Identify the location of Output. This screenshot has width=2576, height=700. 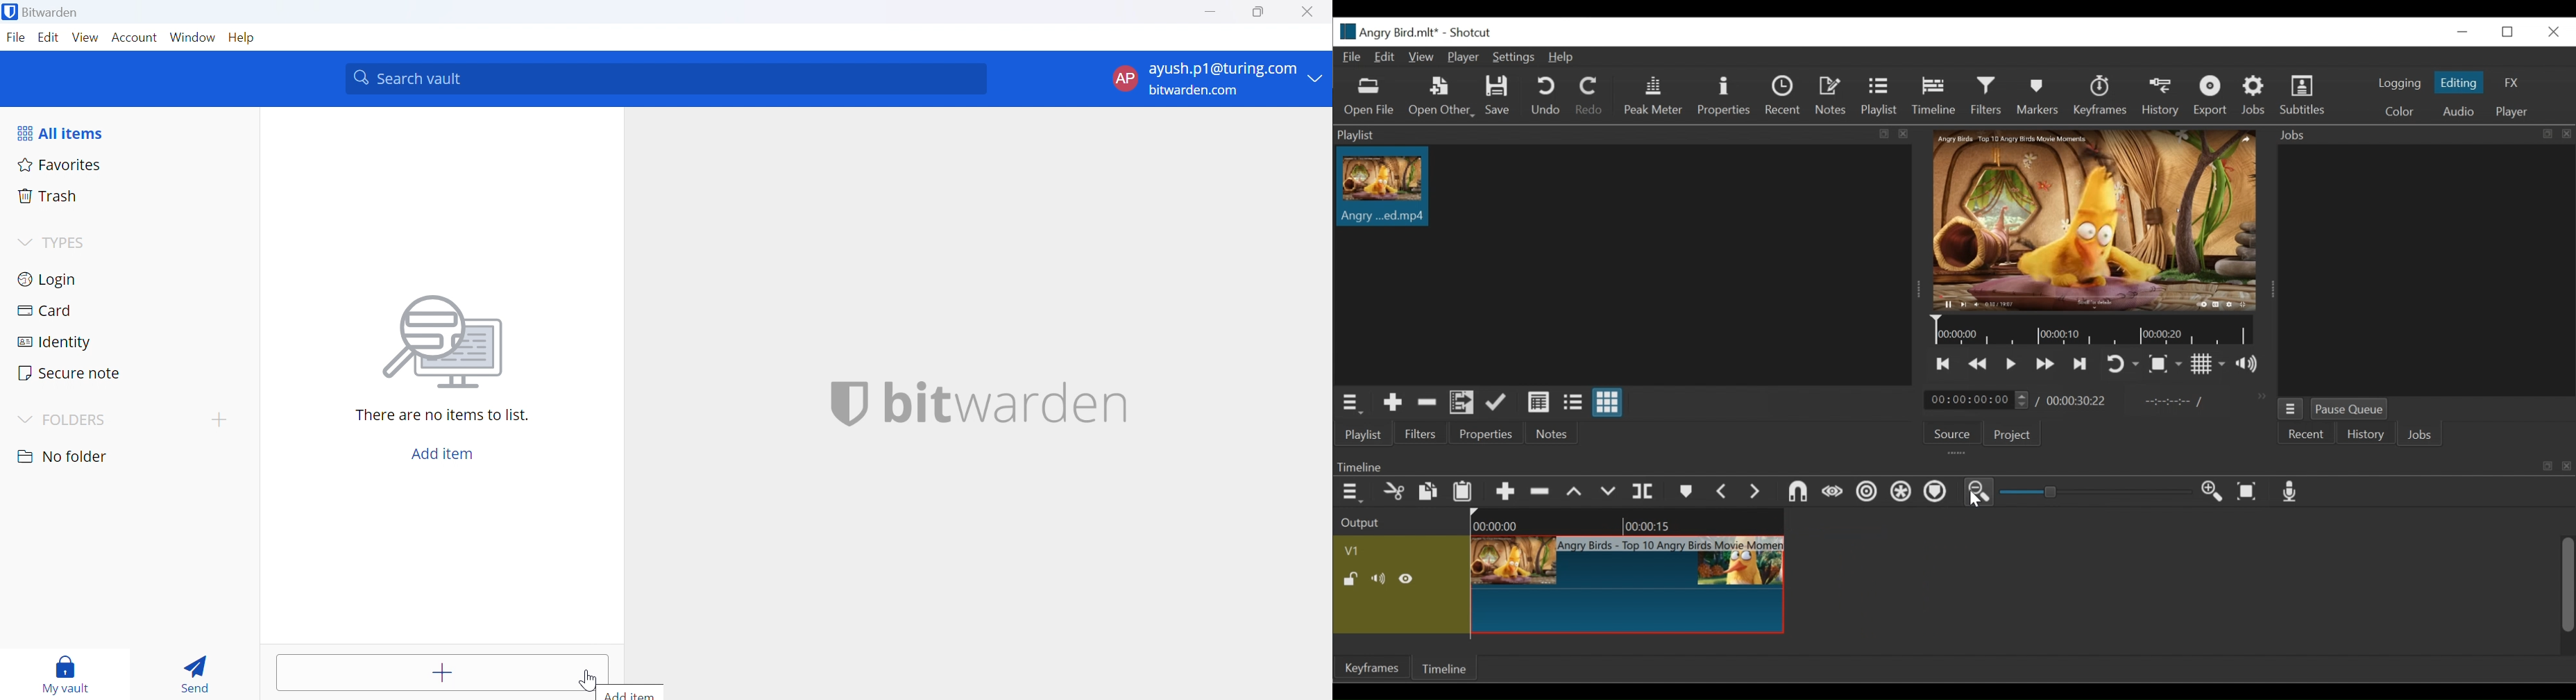
(1362, 521).